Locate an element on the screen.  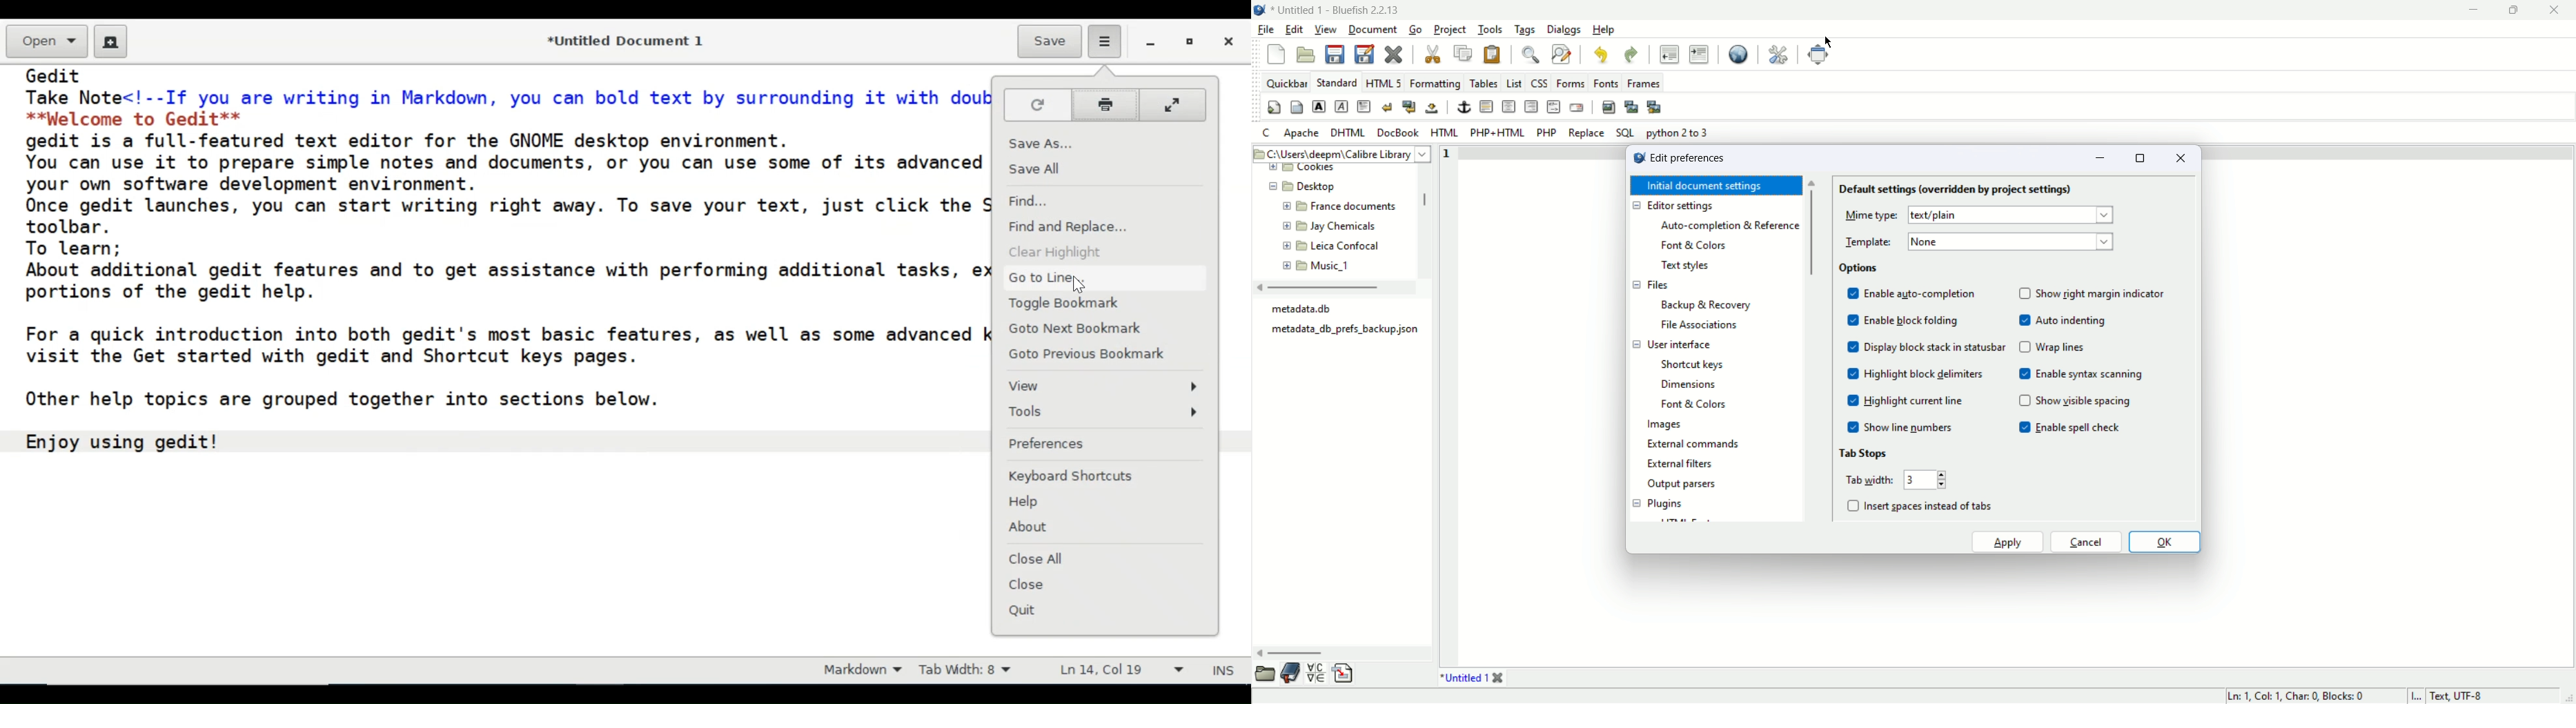
quickbar is located at coordinates (1286, 84).